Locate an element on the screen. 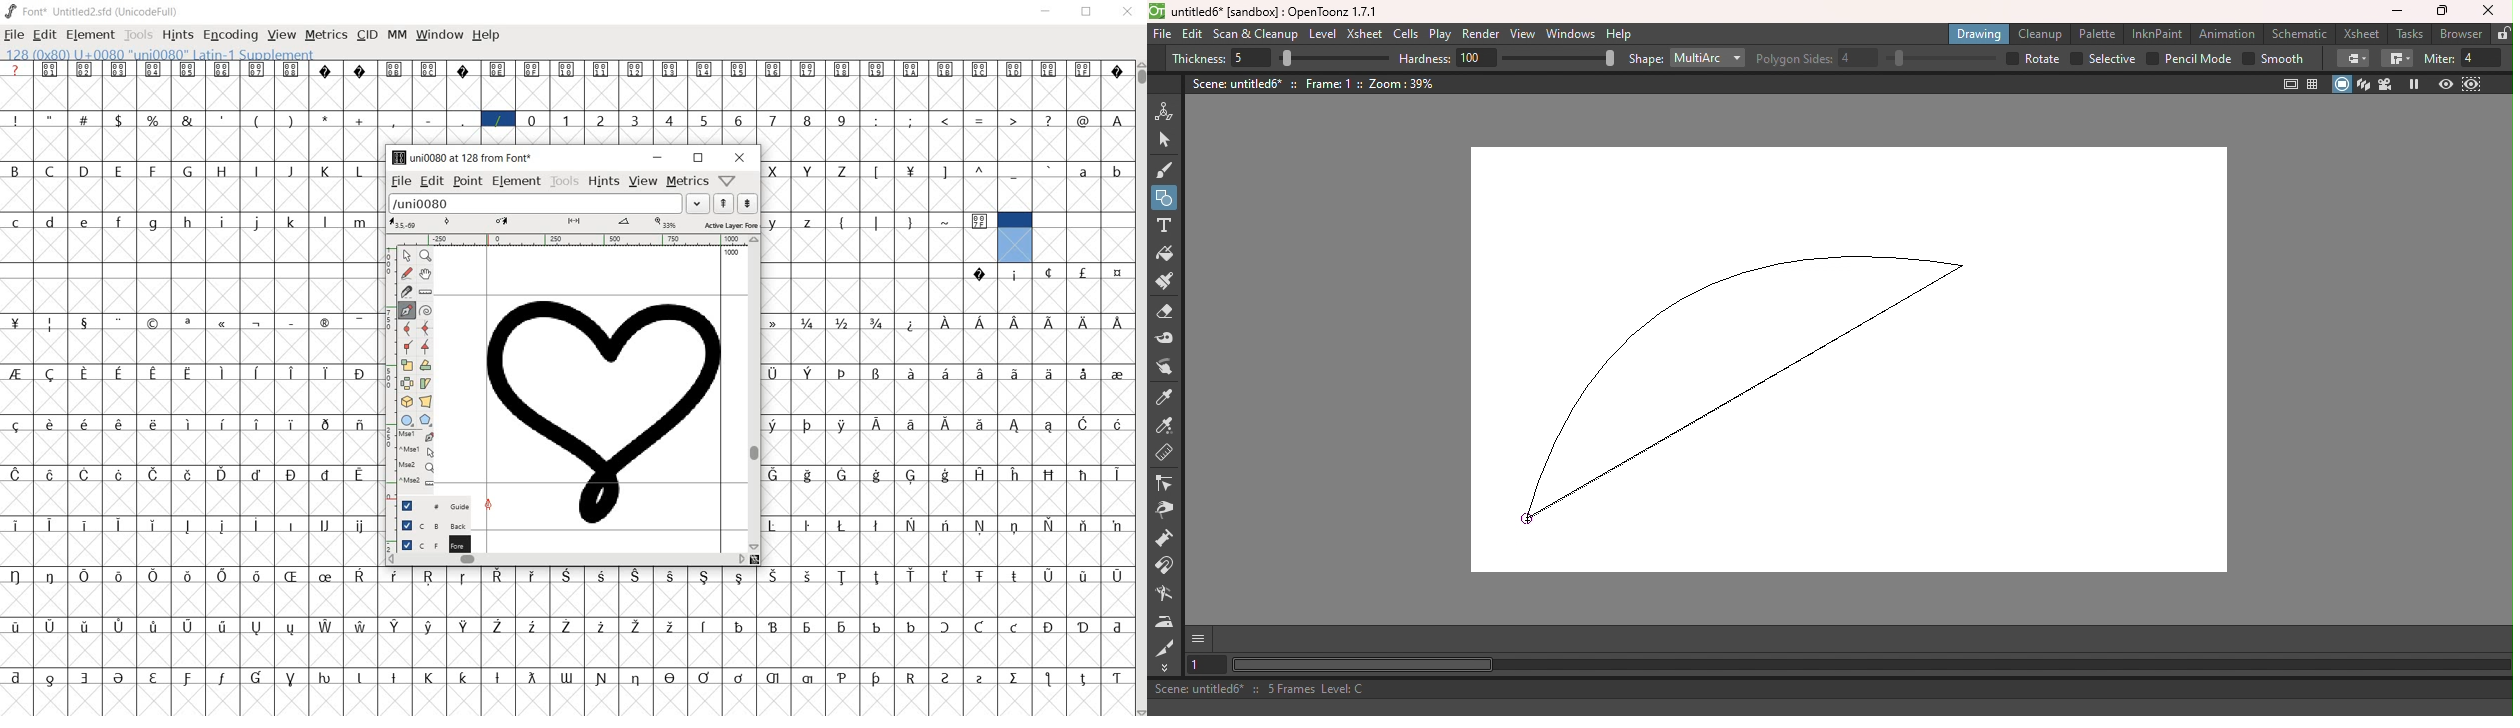  next word is located at coordinates (748, 204).